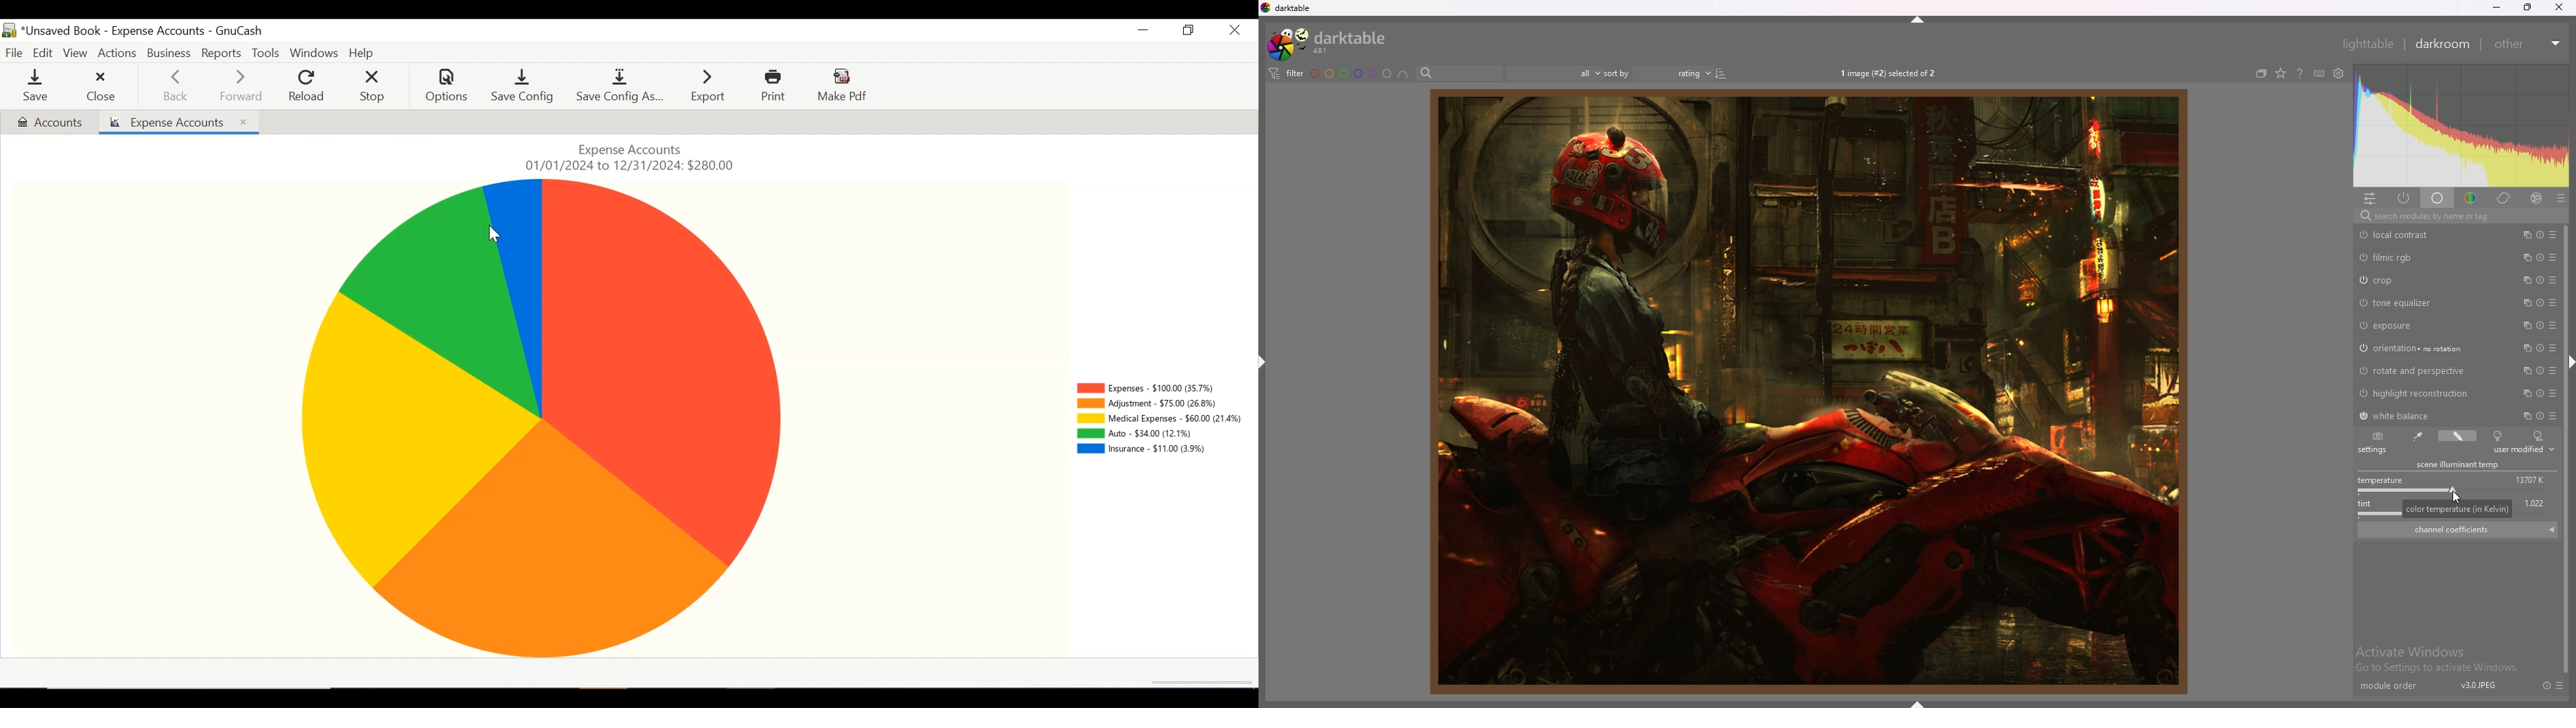 Image resolution: width=2576 pixels, height=728 pixels. What do you see at coordinates (2553, 393) in the screenshot?
I see `presets` at bounding box center [2553, 393].